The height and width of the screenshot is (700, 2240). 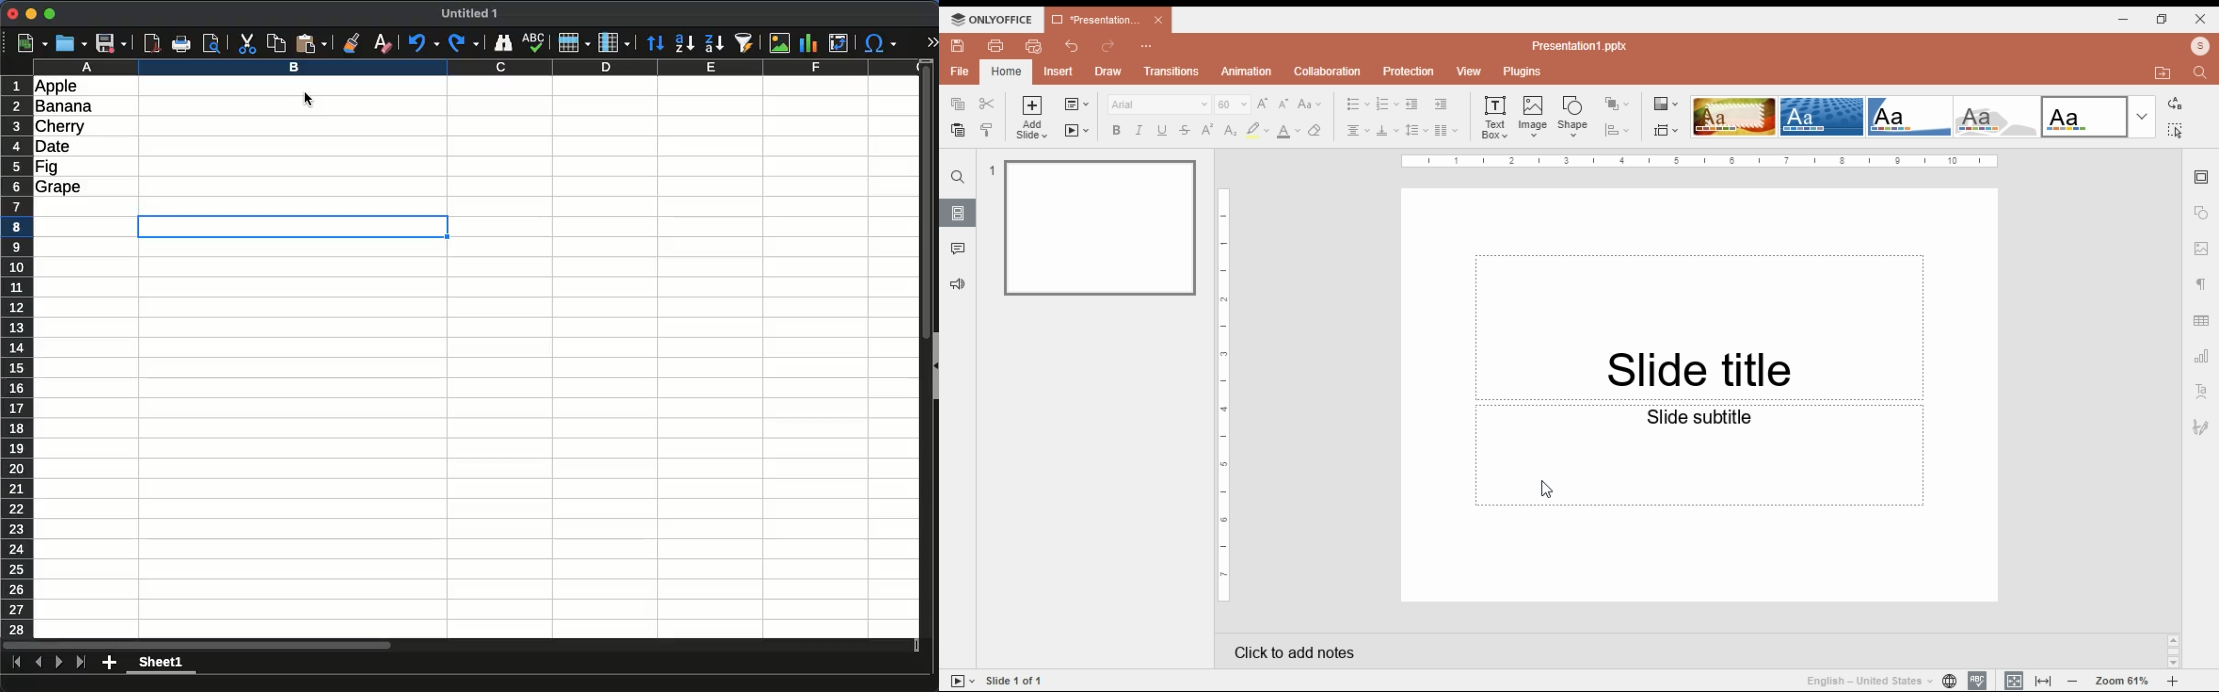 I want to click on print preview, so click(x=212, y=44).